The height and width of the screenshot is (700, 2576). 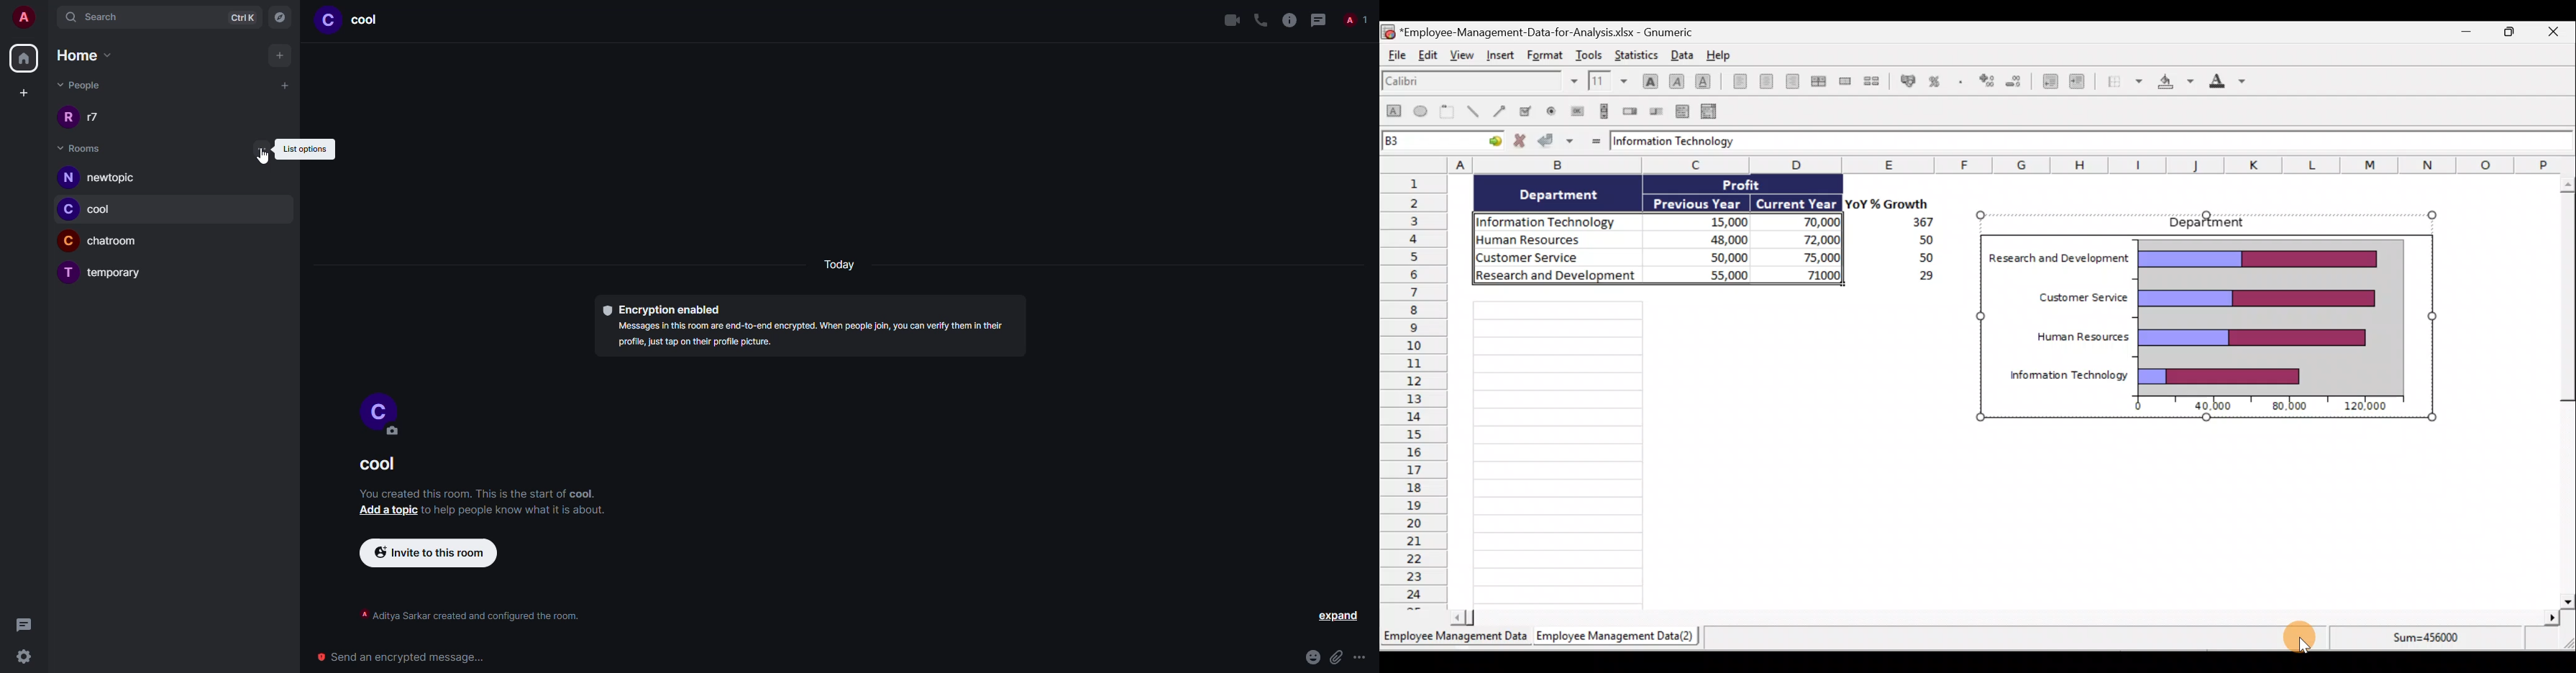 What do you see at coordinates (2513, 32) in the screenshot?
I see `Maximize` at bounding box center [2513, 32].